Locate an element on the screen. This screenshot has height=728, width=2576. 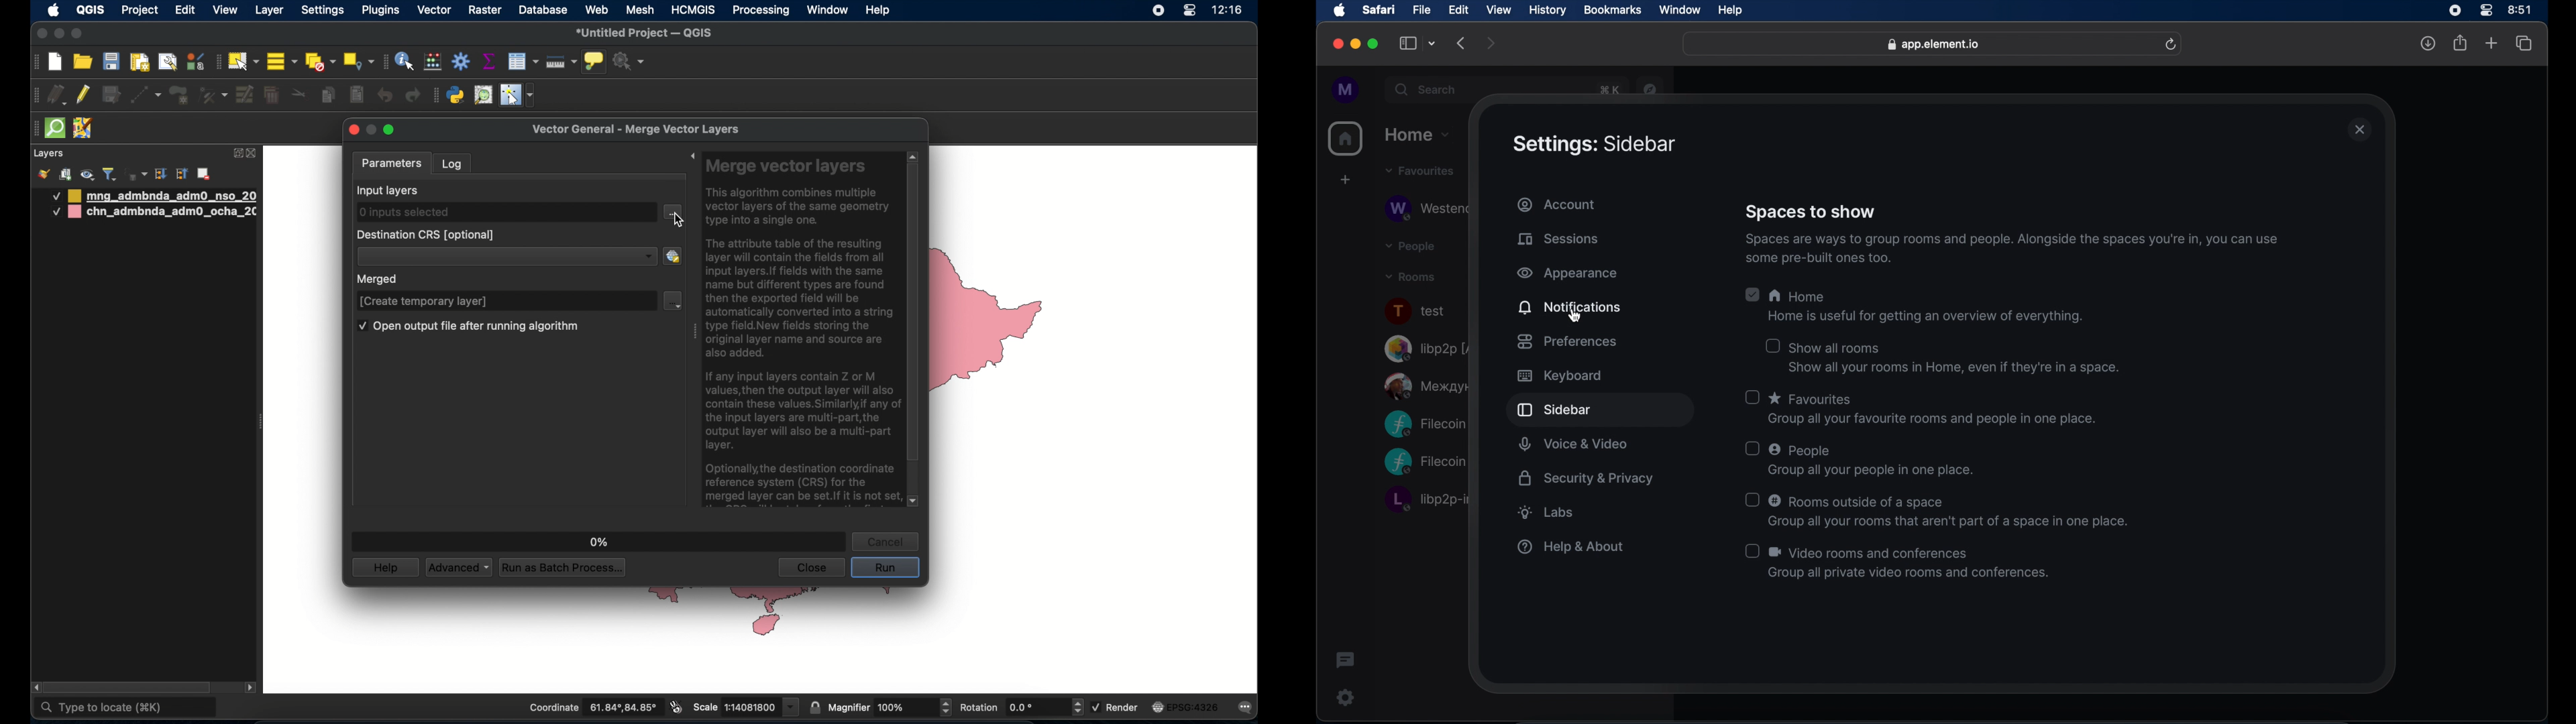
maximize is located at coordinates (1374, 44).